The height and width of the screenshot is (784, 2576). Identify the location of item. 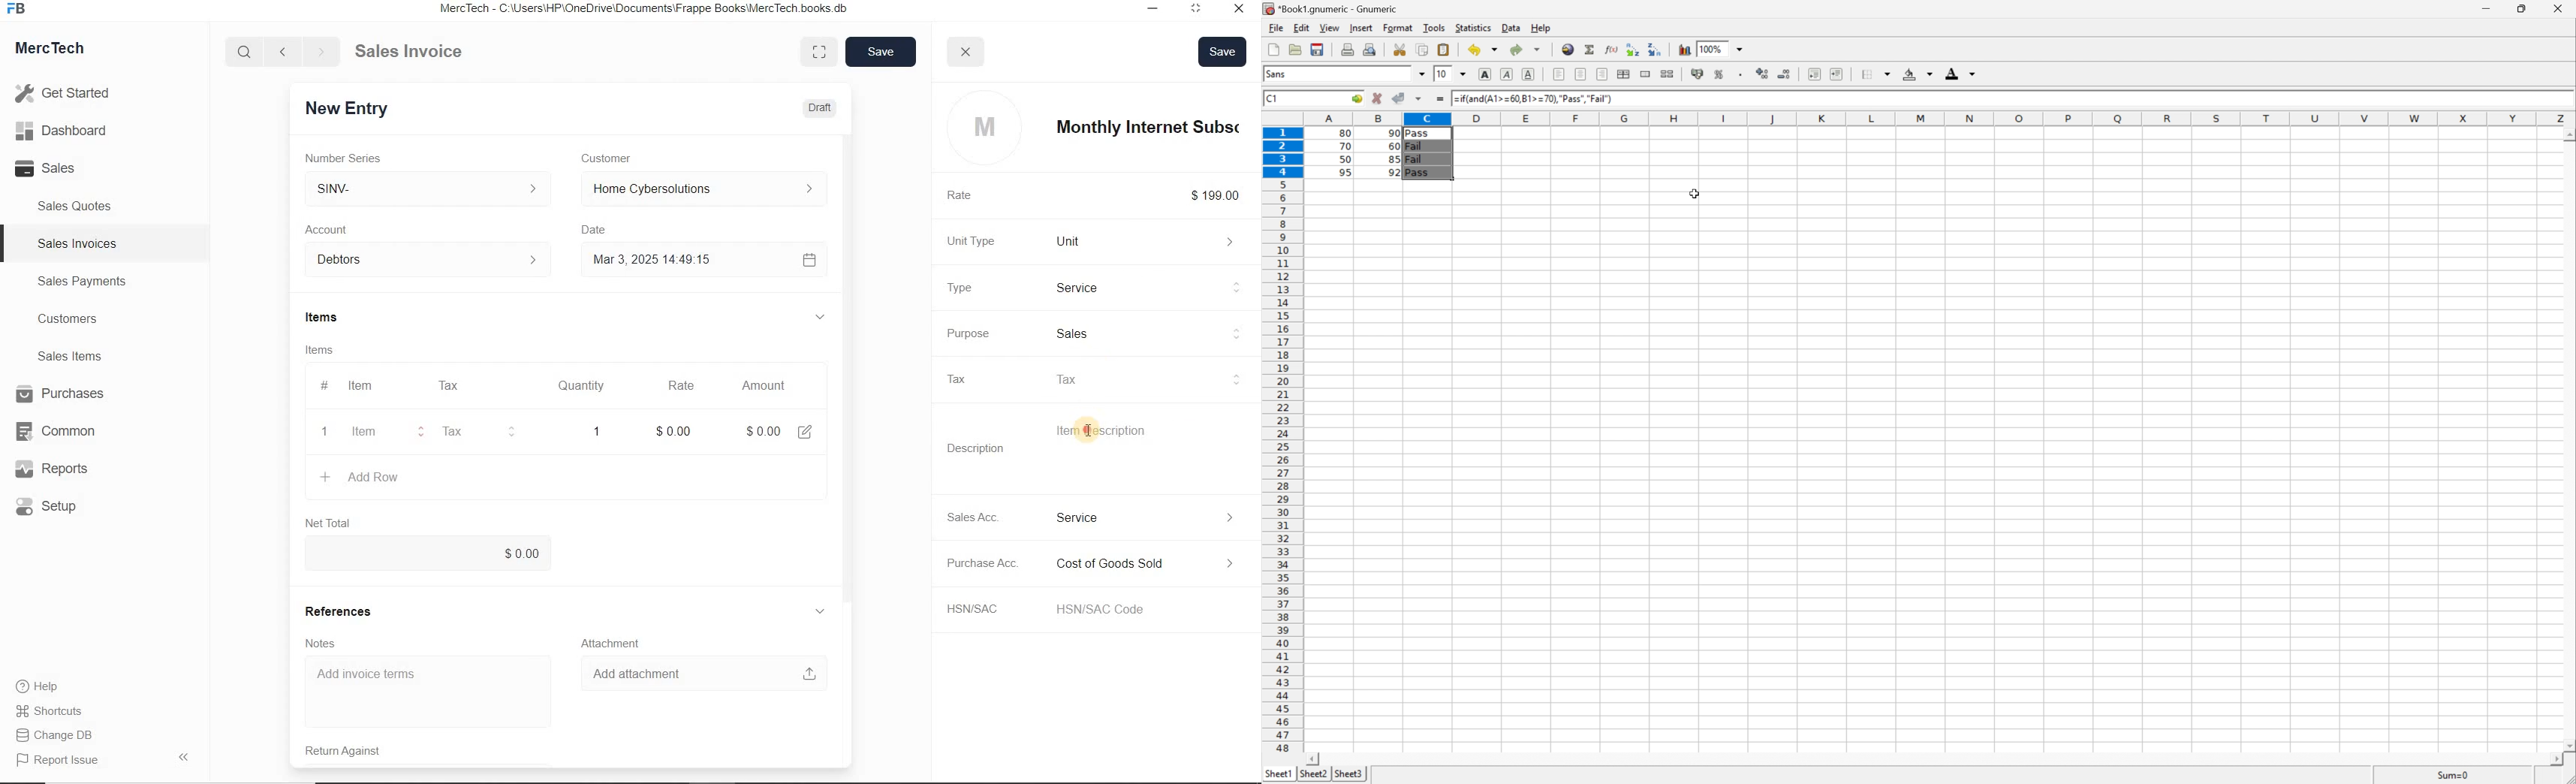
(368, 433).